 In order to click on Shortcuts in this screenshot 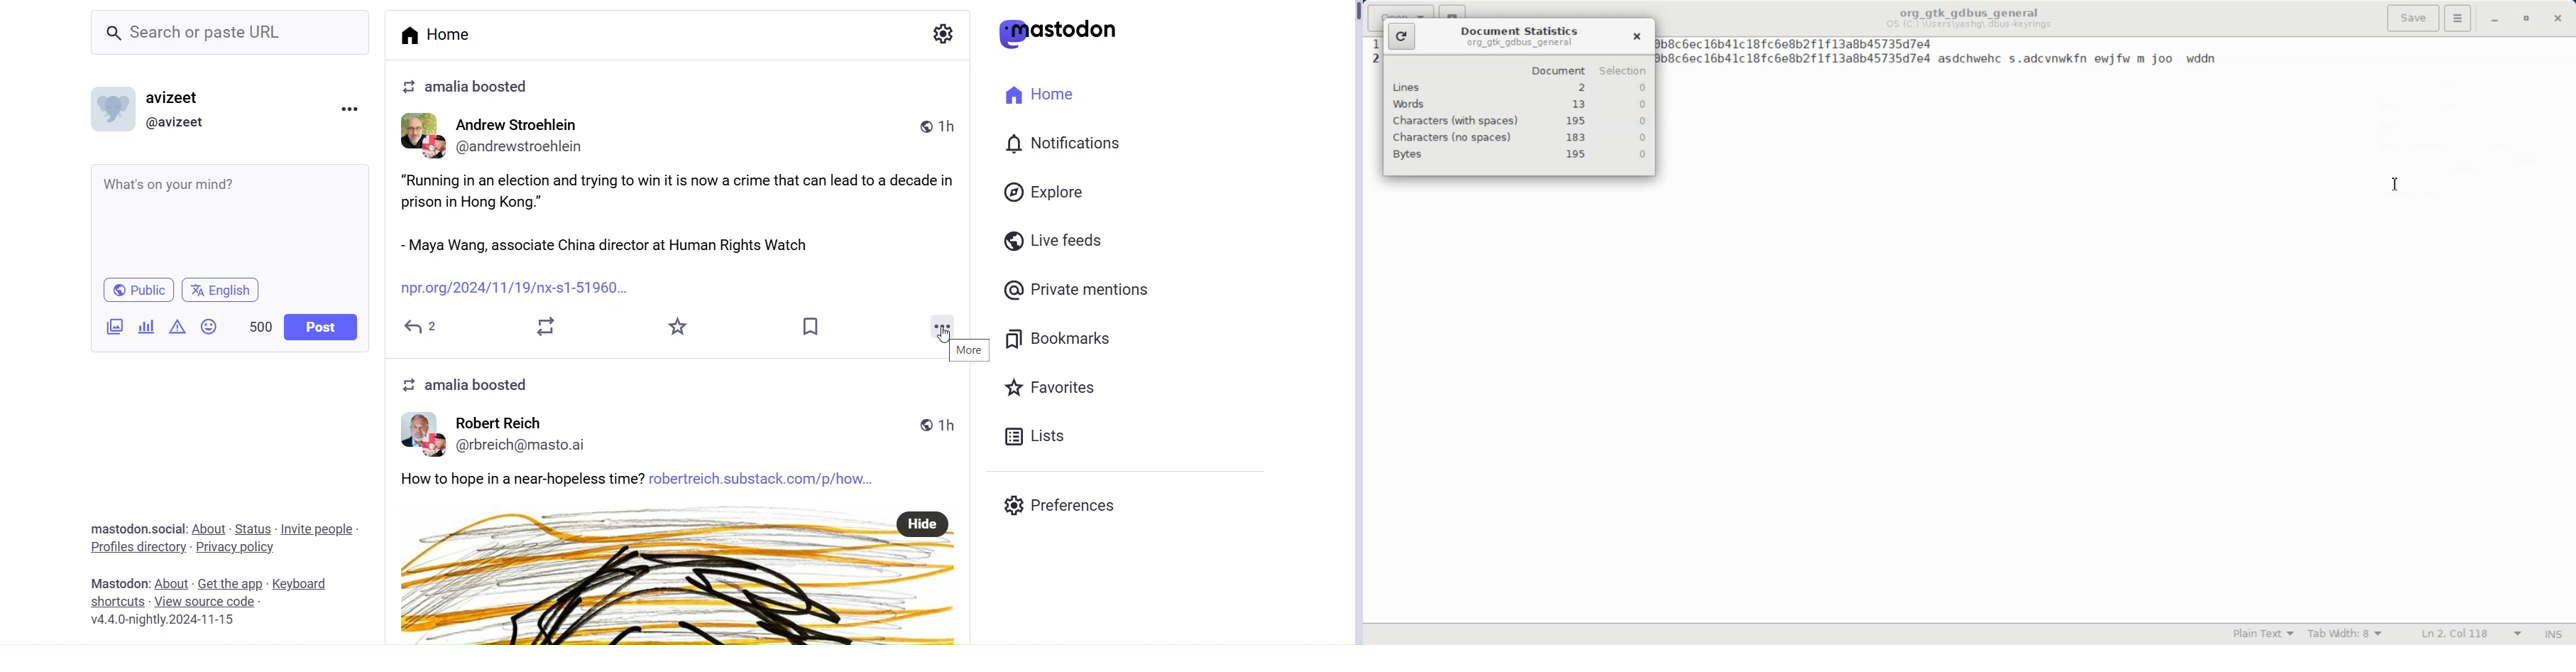, I will do `click(118, 601)`.